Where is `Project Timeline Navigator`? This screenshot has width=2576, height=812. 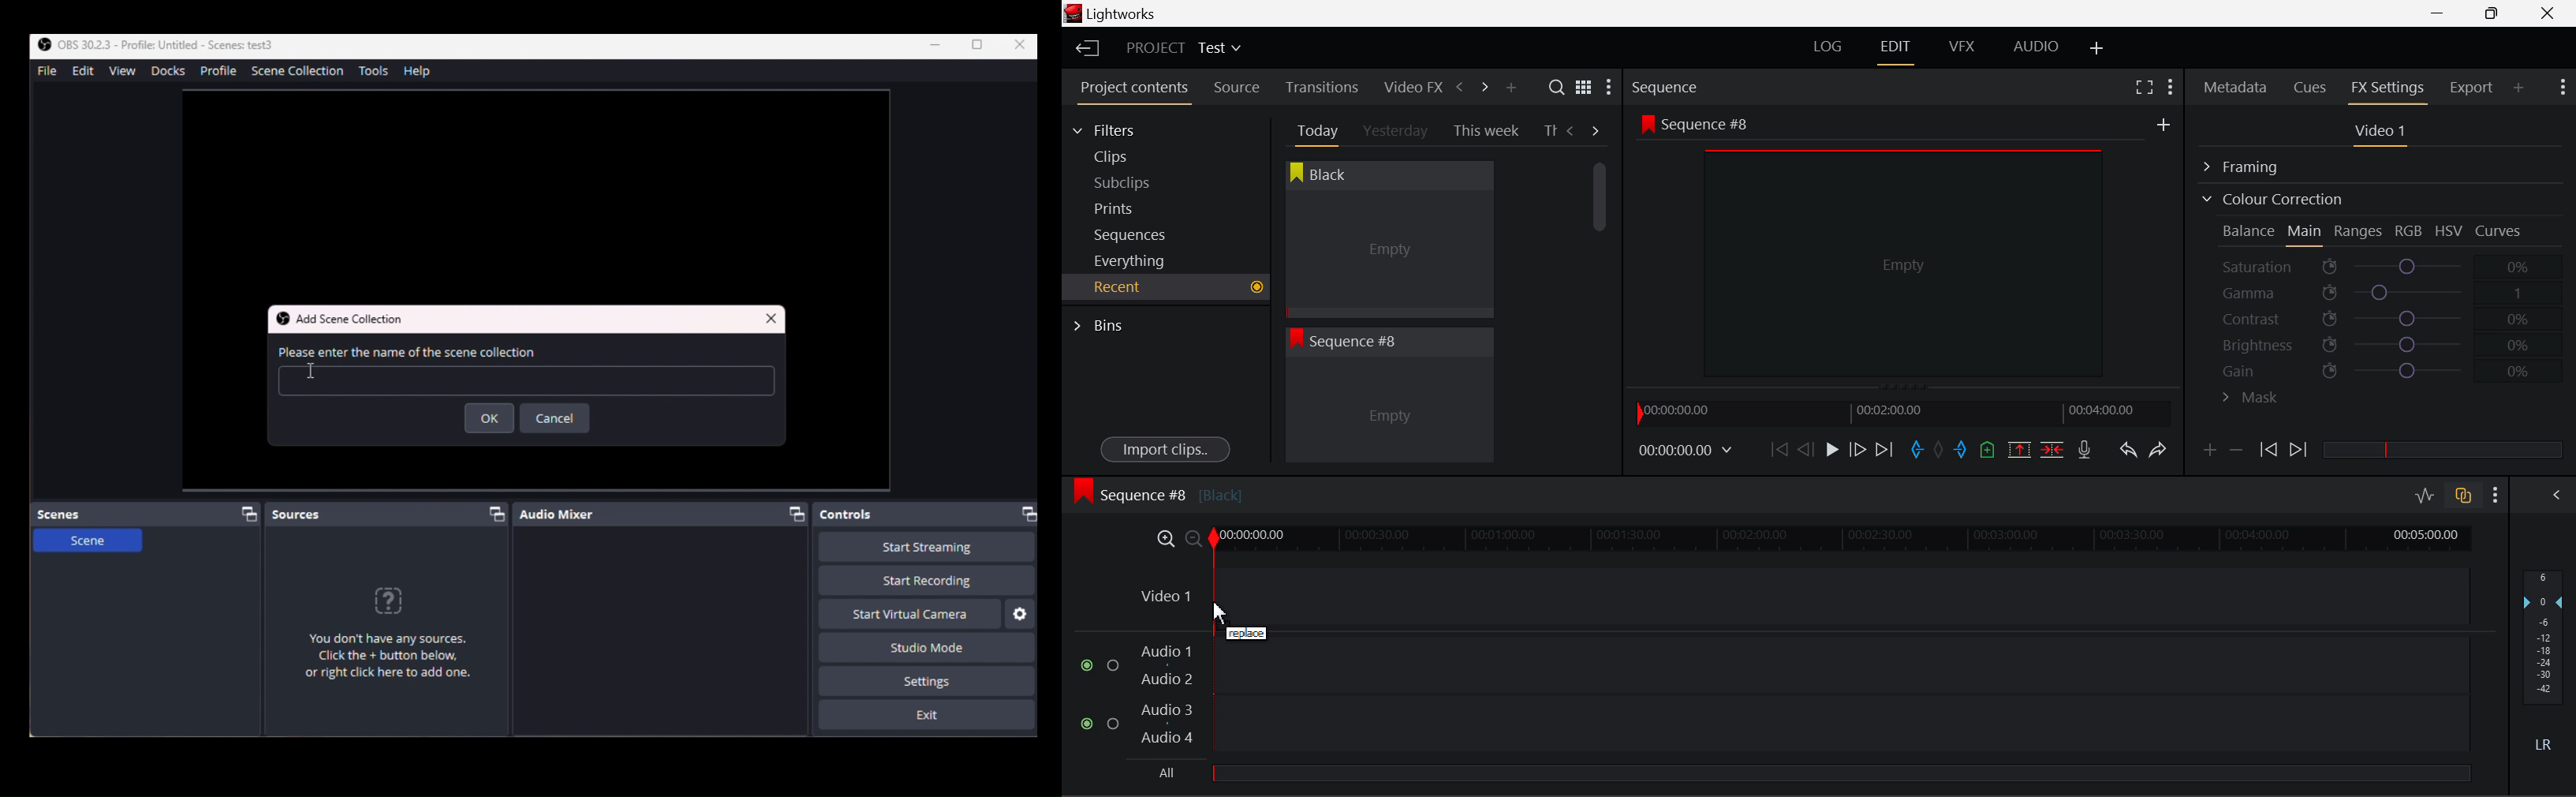
Project Timeline Navigator is located at coordinates (1901, 413).